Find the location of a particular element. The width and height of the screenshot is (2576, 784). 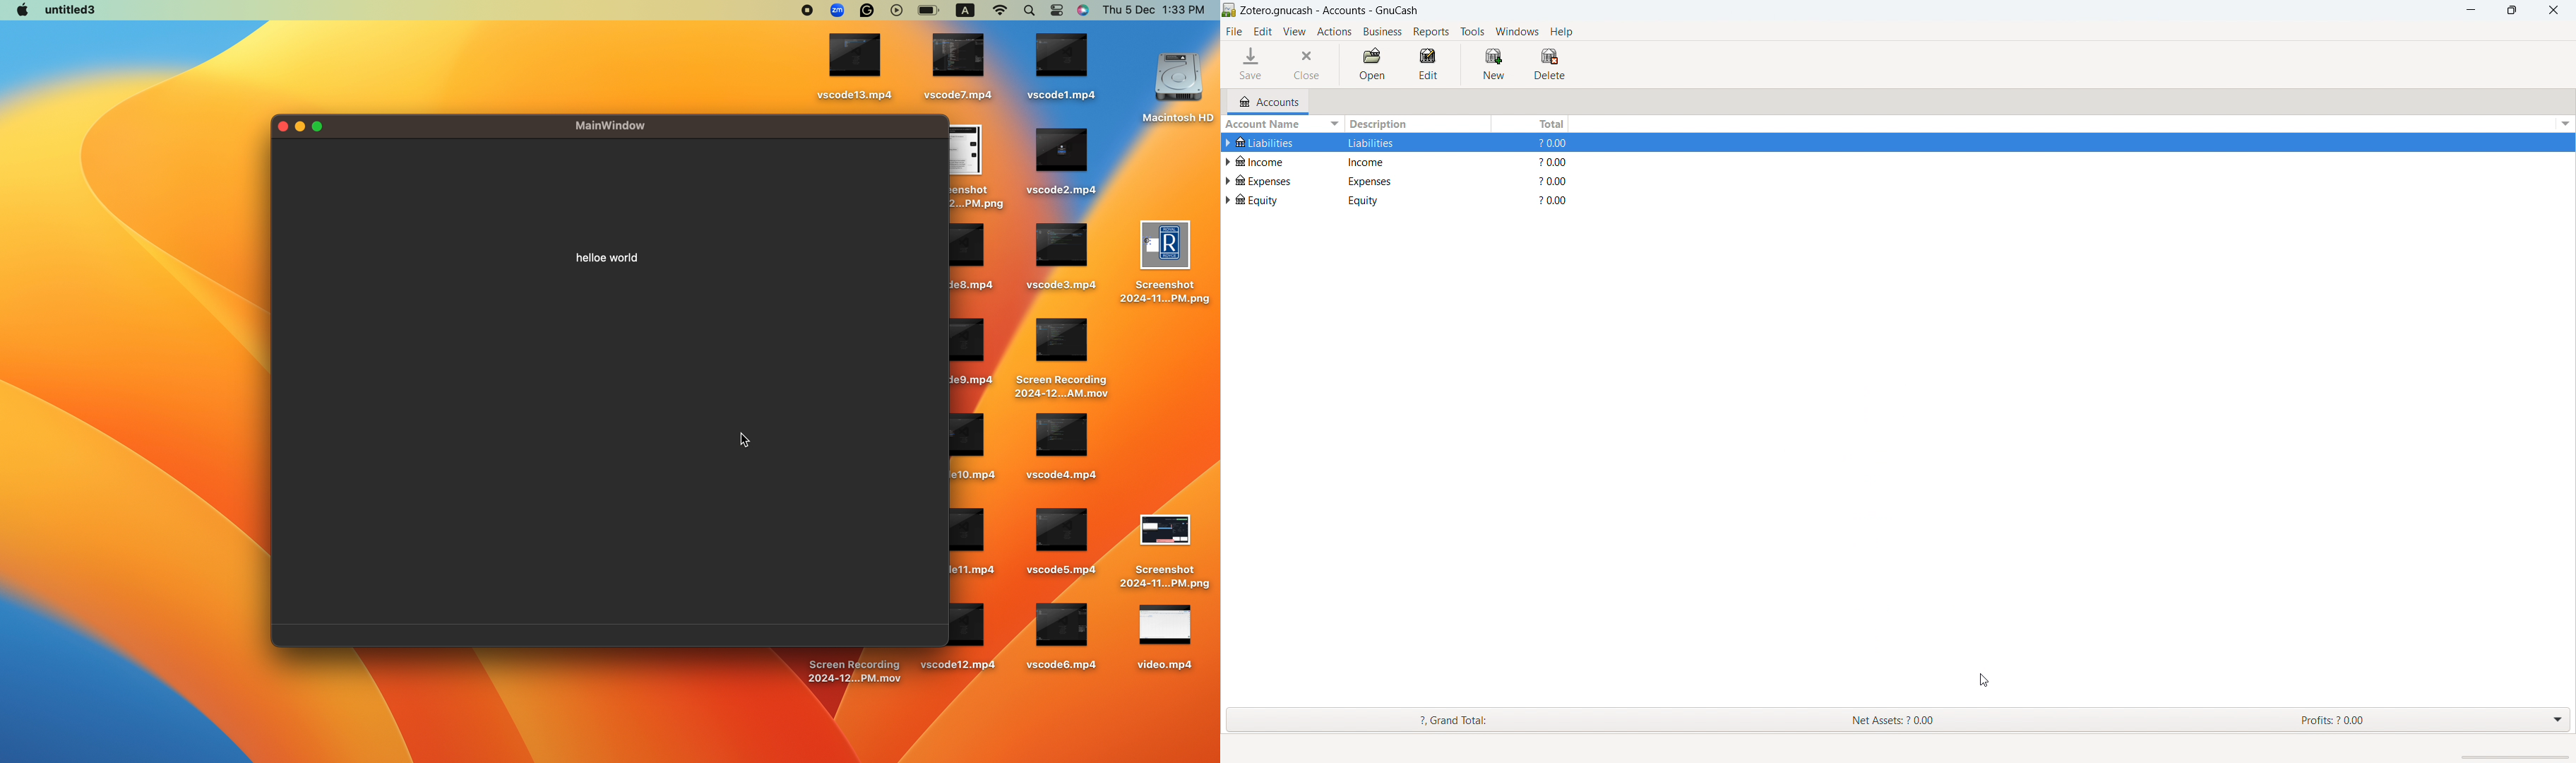

grand total, net assets and profits is located at coordinates (1898, 721).